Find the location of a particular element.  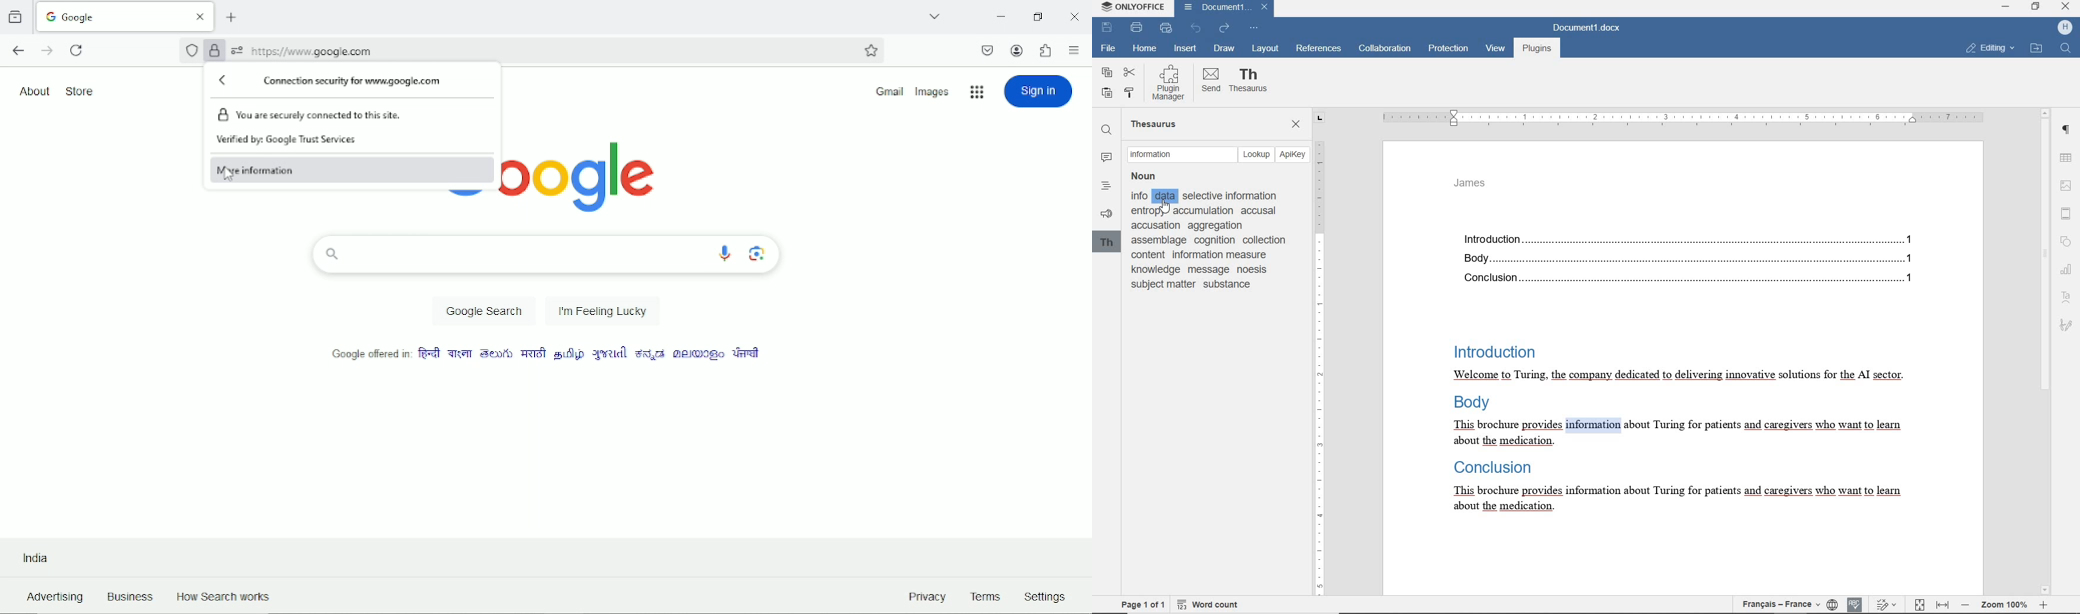

Google offered in is located at coordinates (360, 352).